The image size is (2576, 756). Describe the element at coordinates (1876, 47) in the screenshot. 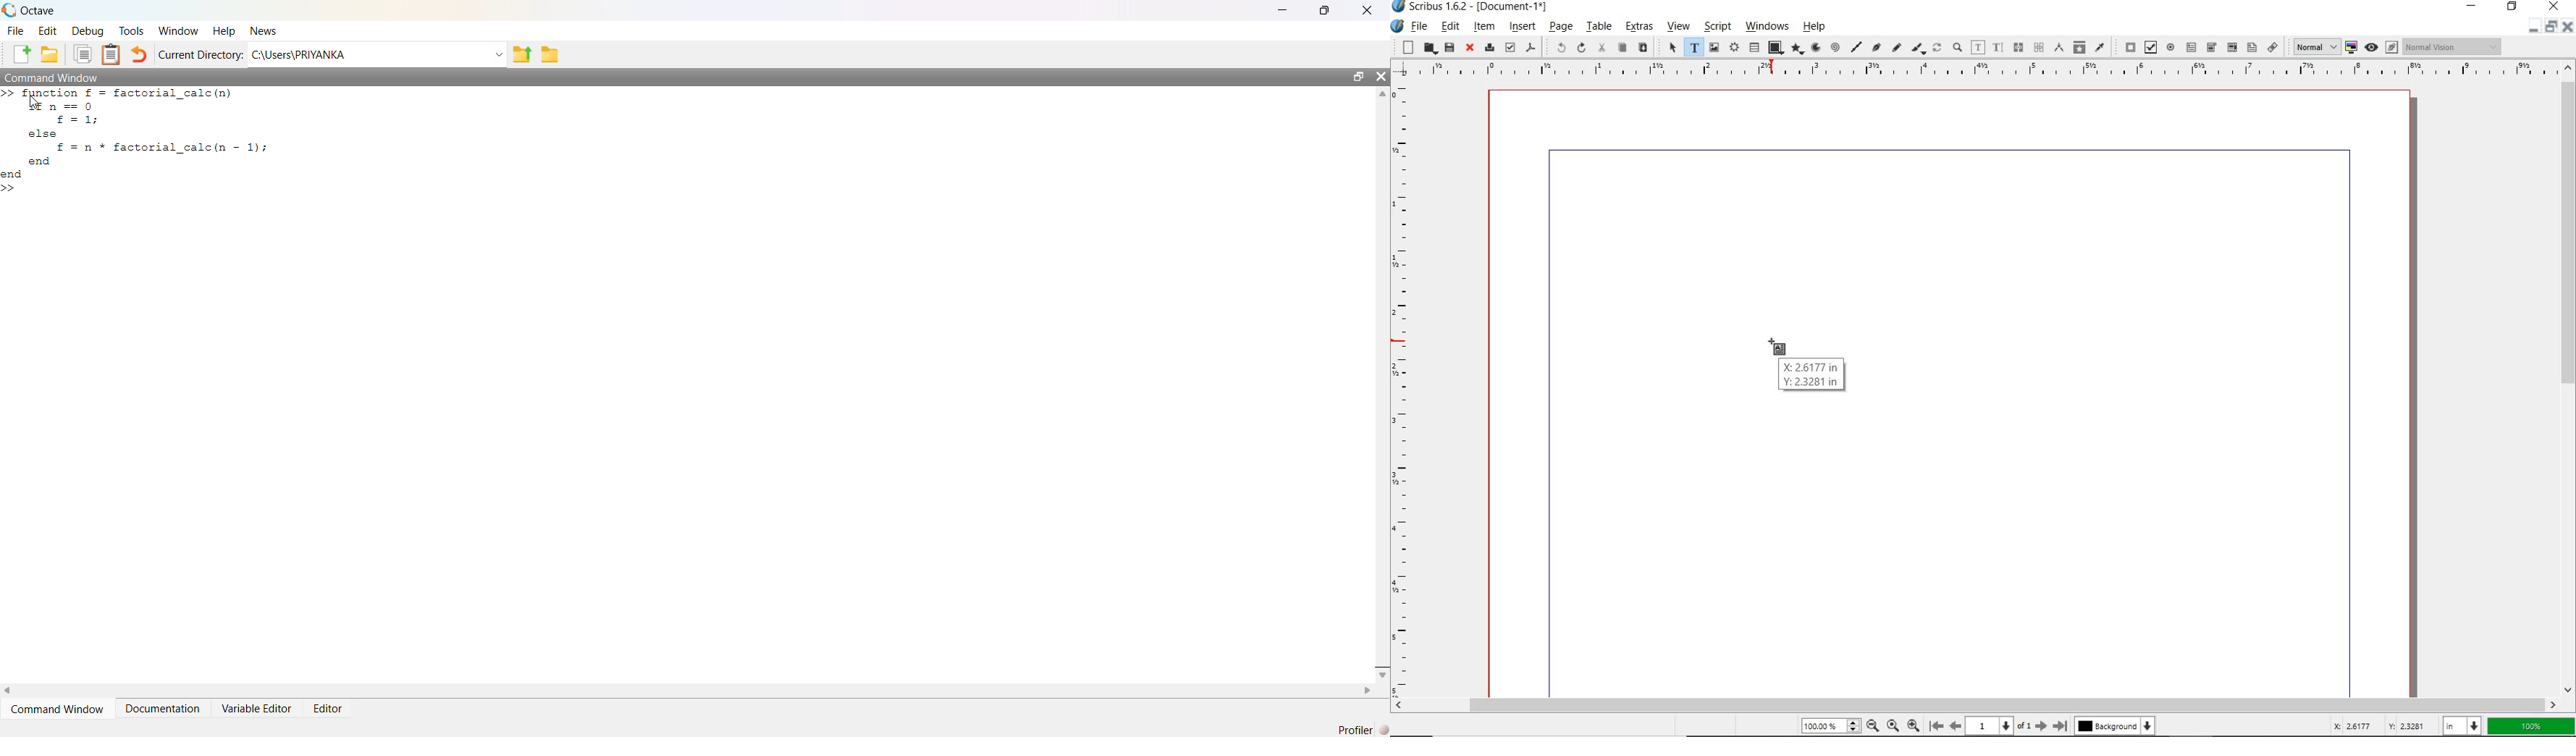

I see `Bezier curve` at that location.